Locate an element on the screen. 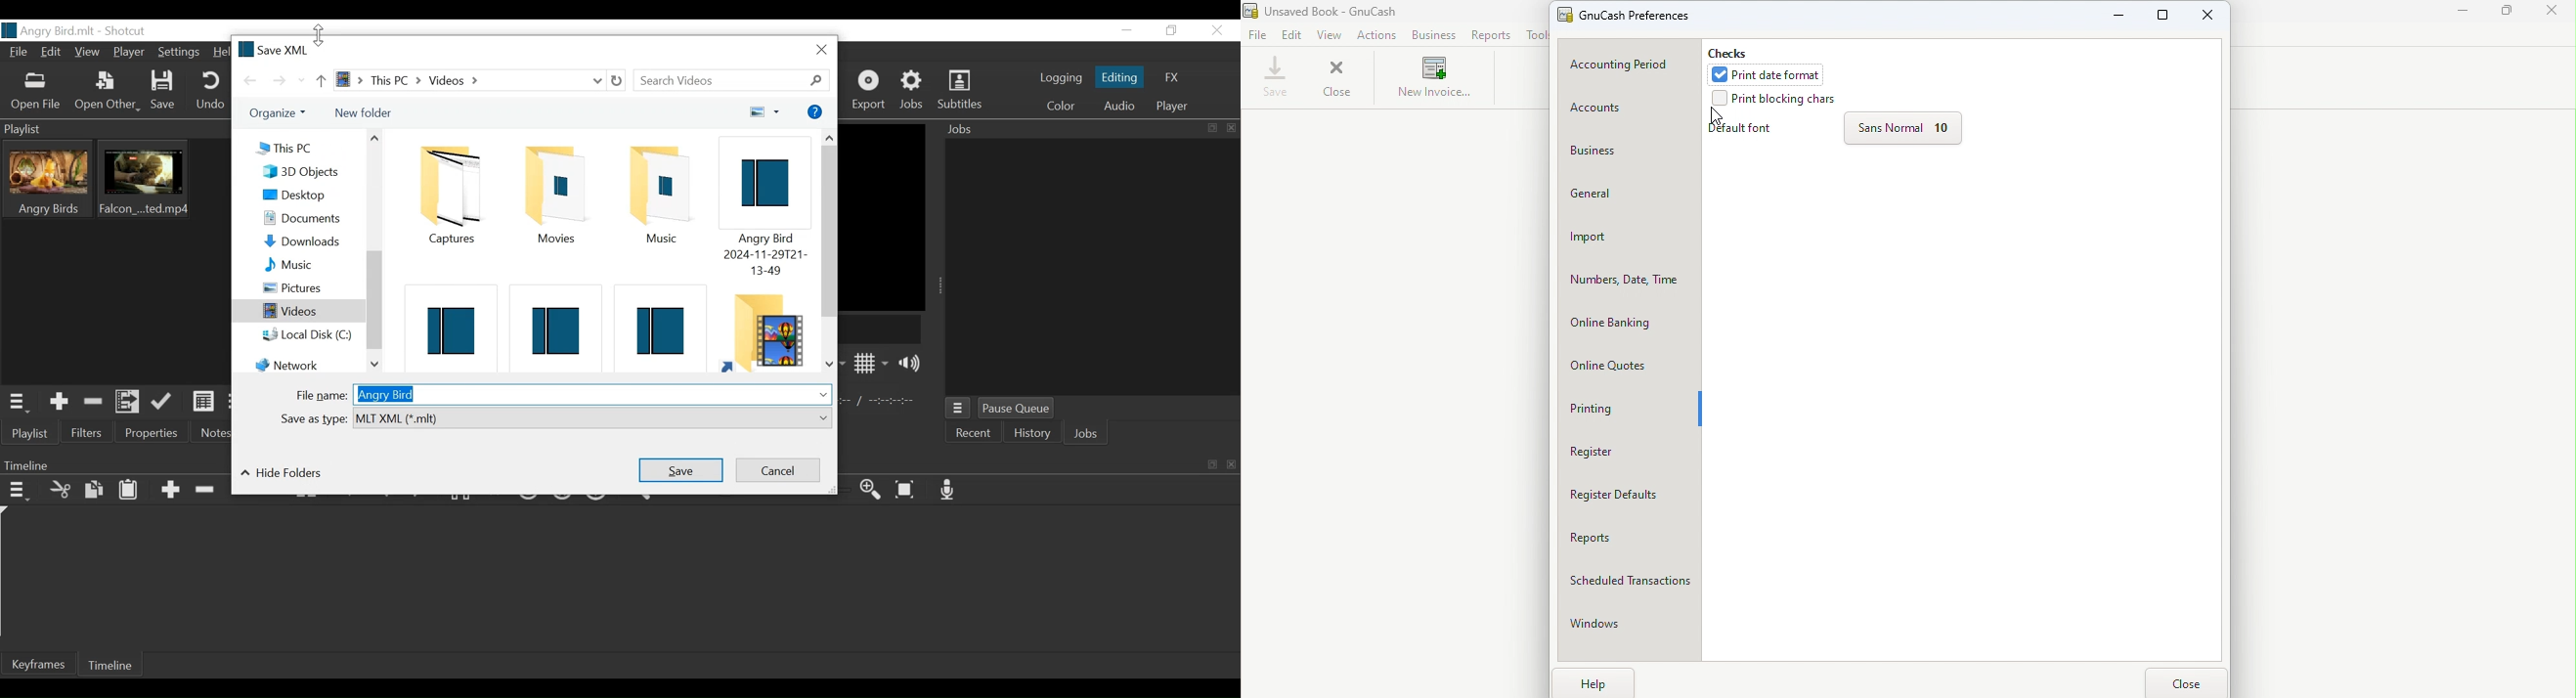 This screenshot has height=700, width=2576. Playlist is located at coordinates (32, 435).